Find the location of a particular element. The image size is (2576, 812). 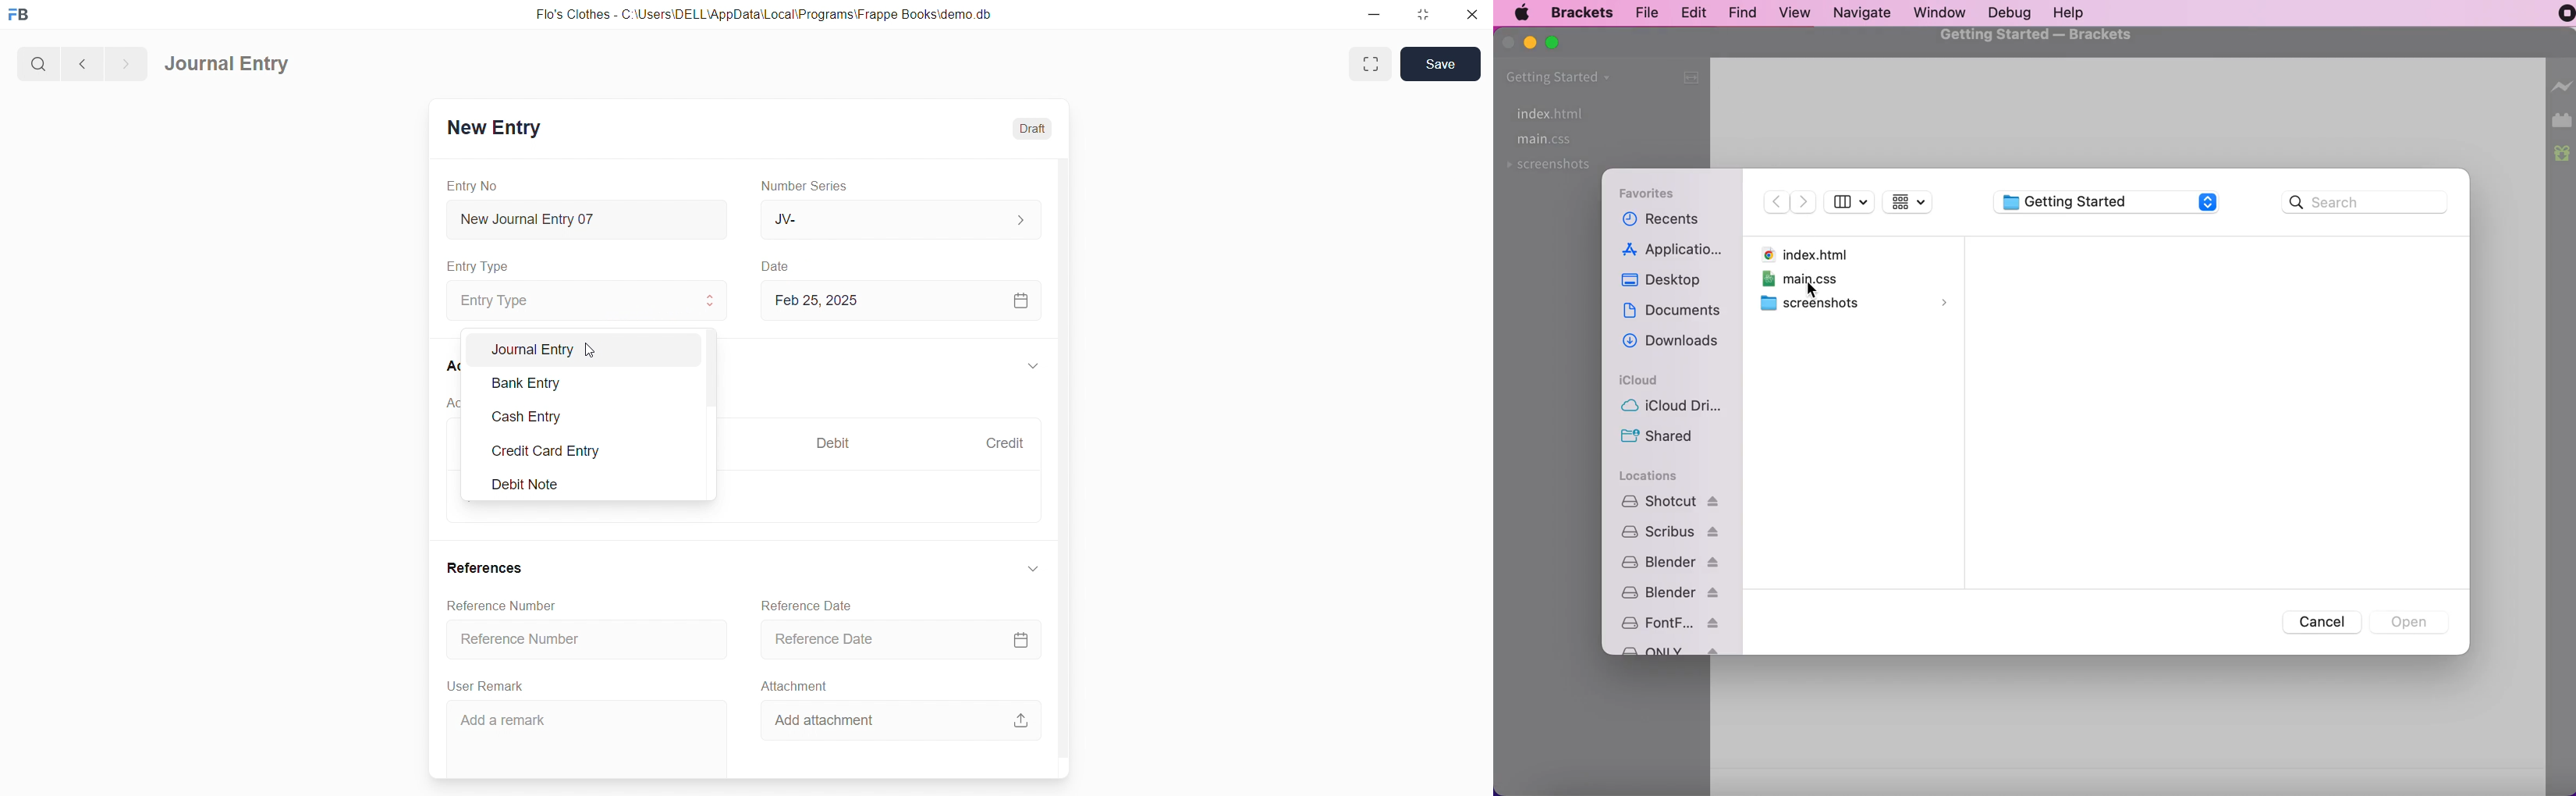

forward is located at coordinates (1805, 200).